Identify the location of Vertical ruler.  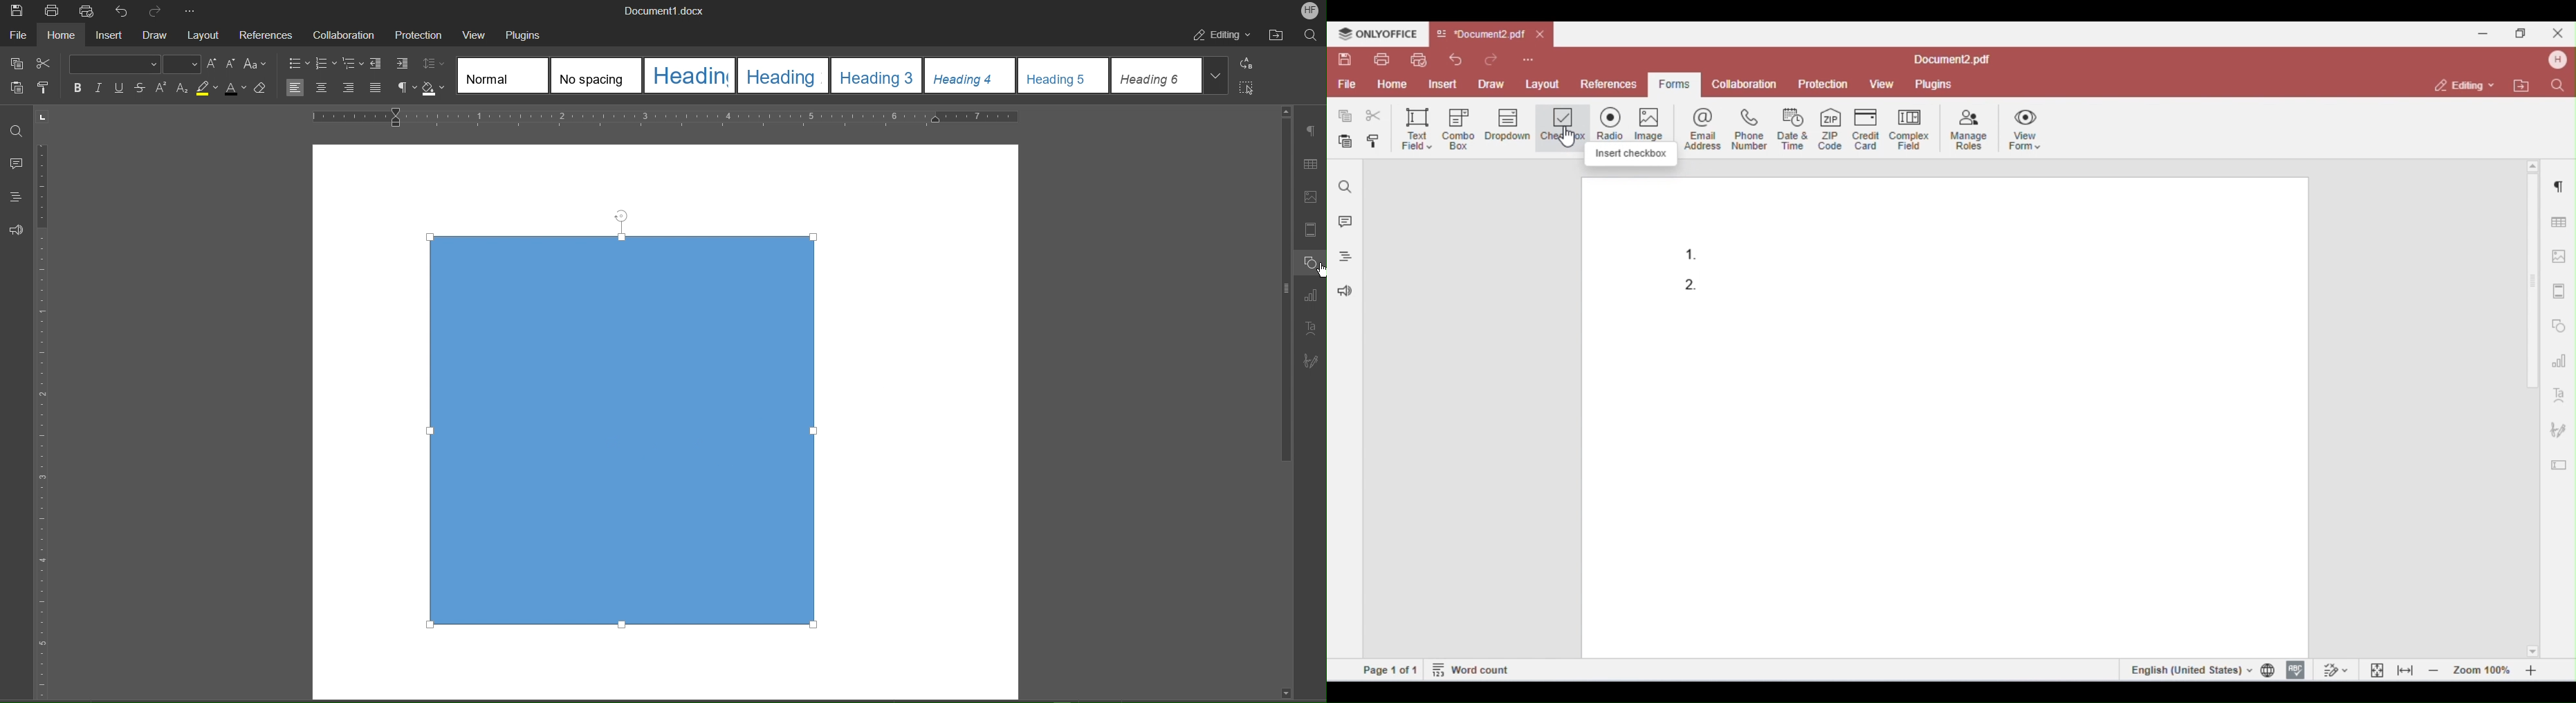
(53, 406).